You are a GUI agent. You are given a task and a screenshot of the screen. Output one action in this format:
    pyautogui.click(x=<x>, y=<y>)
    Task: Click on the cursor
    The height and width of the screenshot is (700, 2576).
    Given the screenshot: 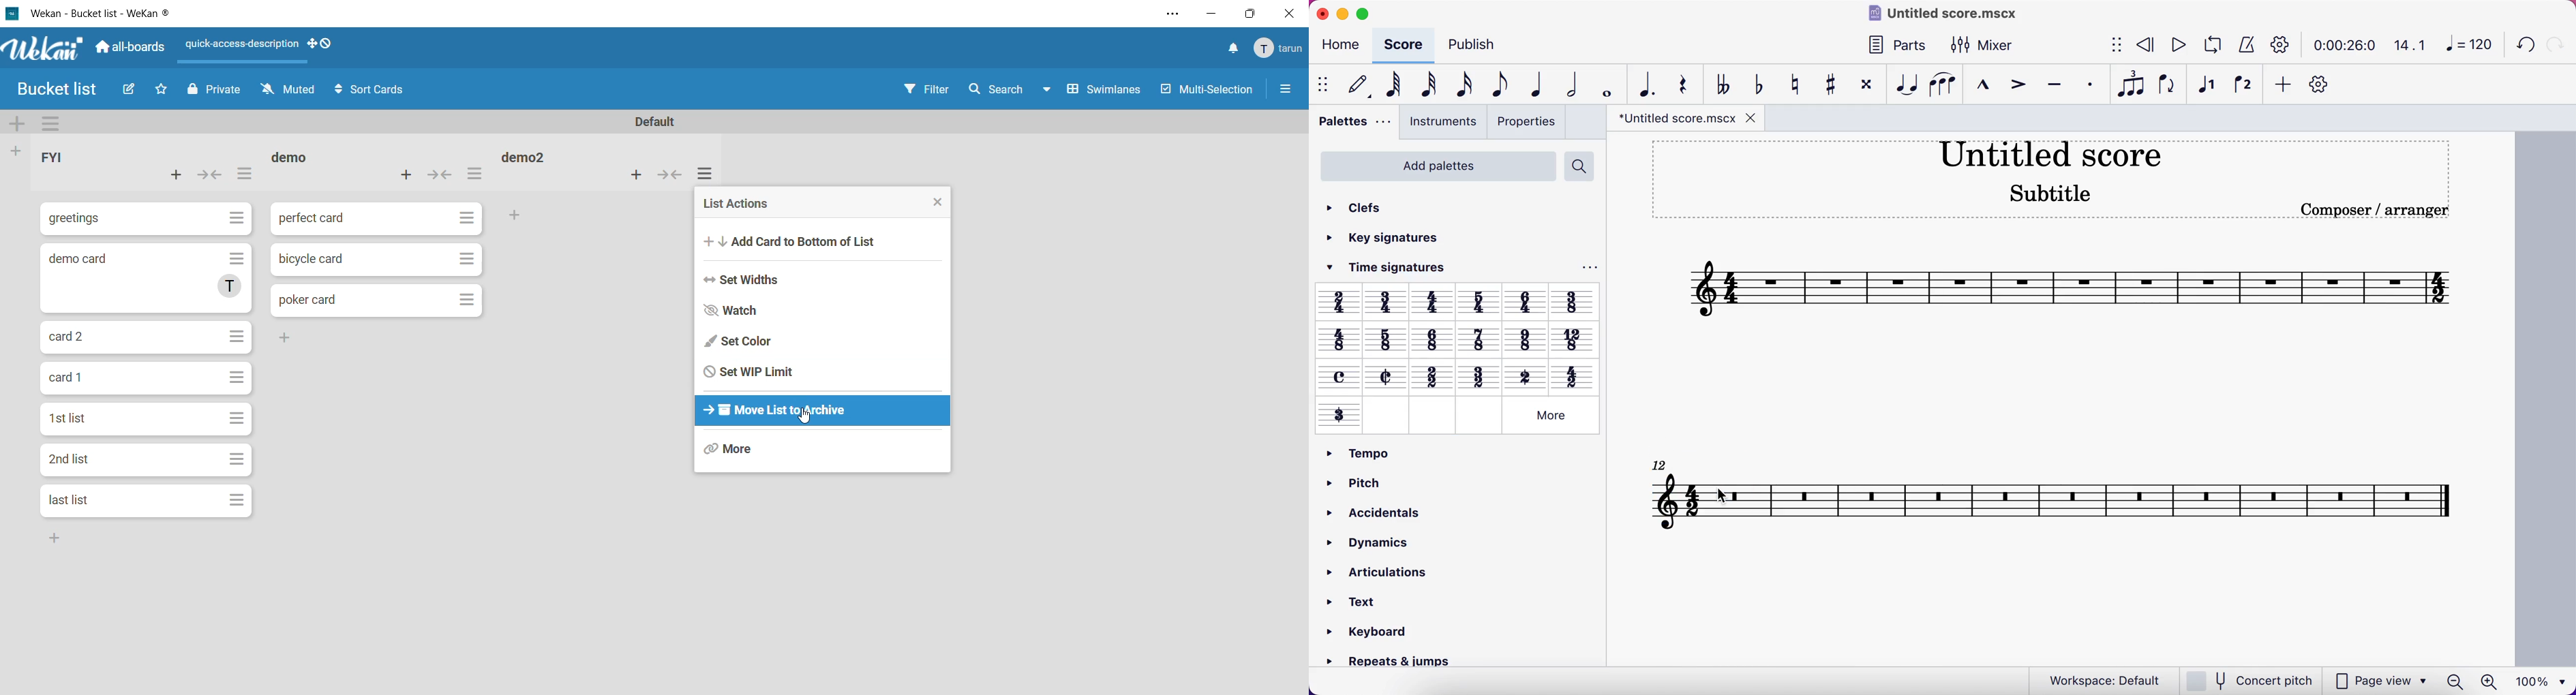 What is the action you would take?
    pyautogui.click(x=804, y=416)
    